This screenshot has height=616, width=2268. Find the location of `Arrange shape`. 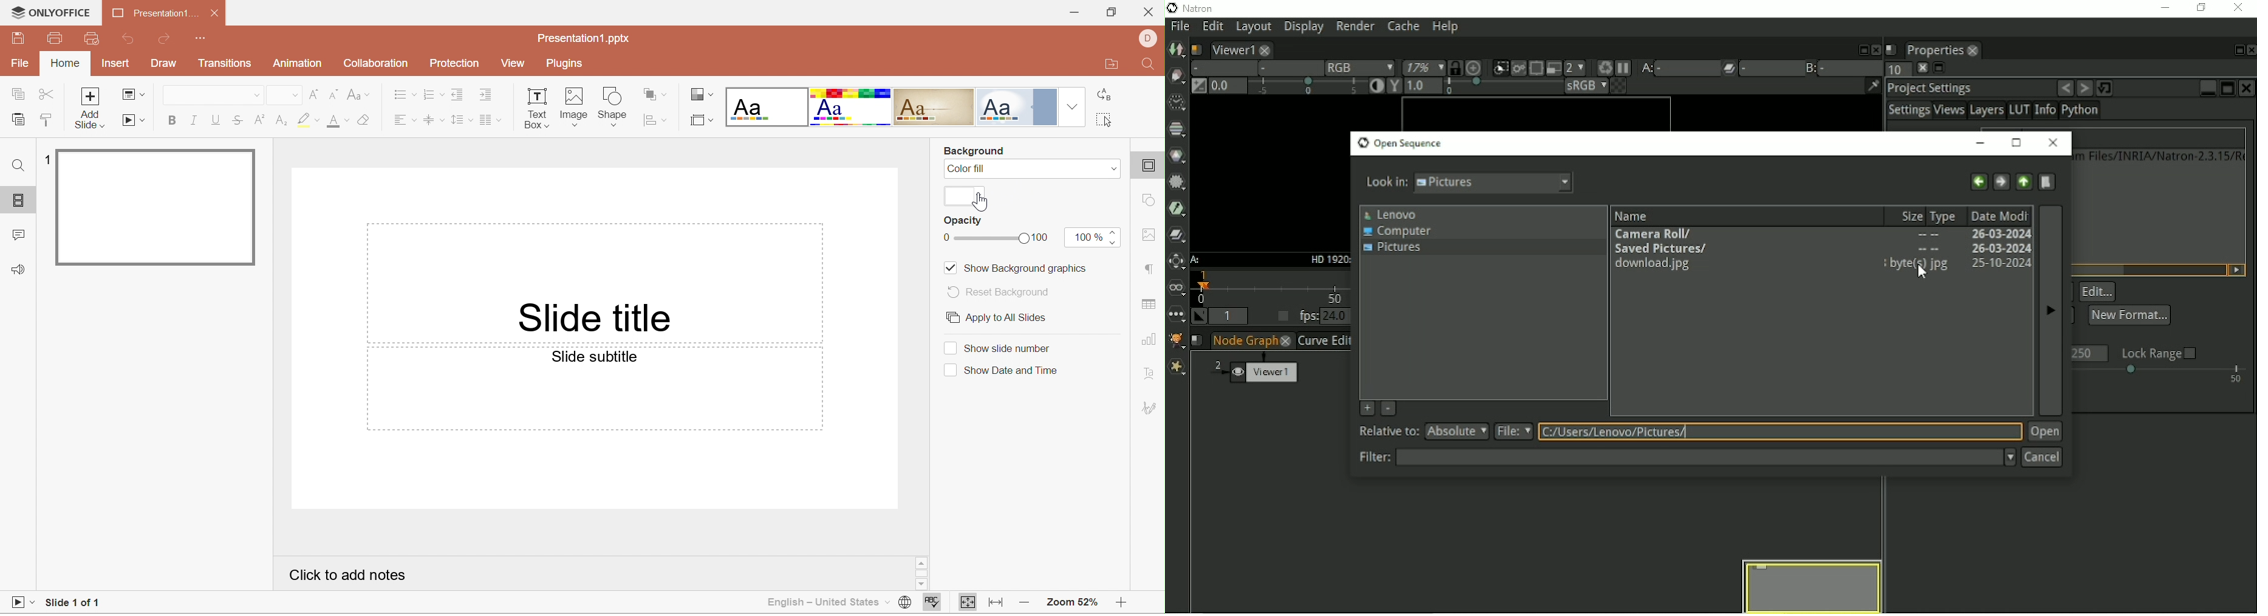

Arrange shape is located at coordinates (657, 94).